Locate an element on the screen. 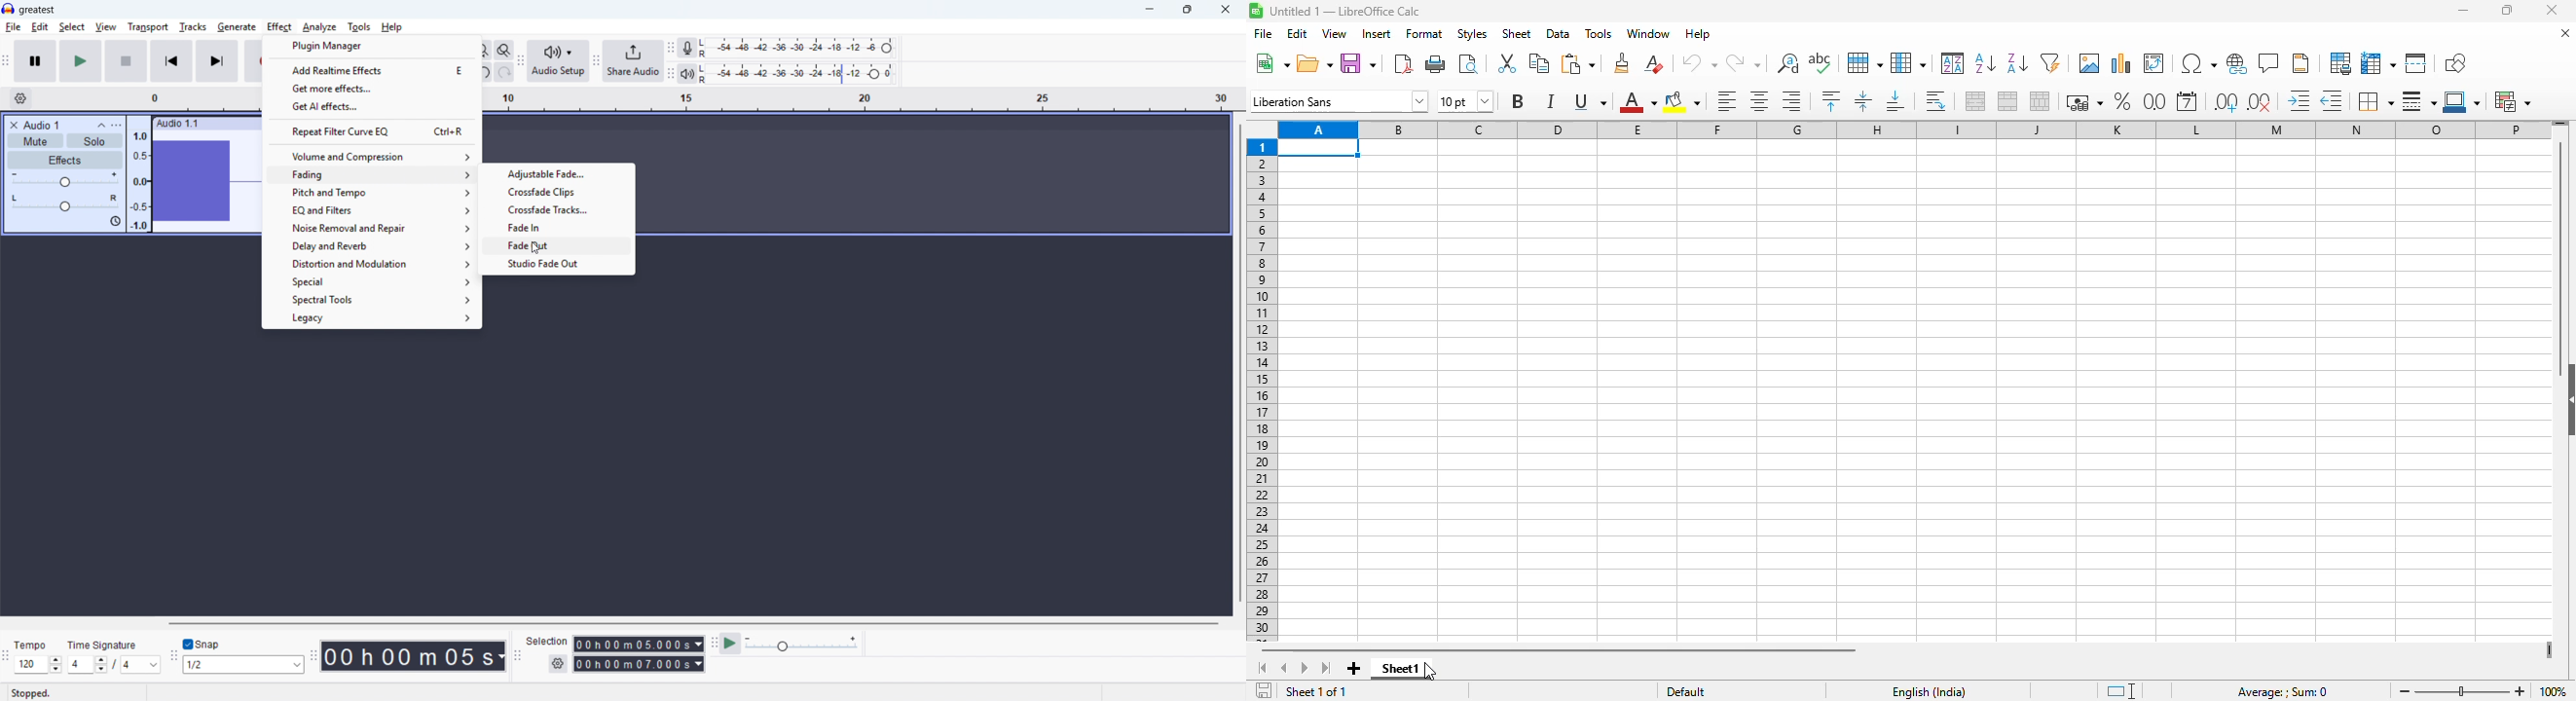 Image resolution: width=2576 pixels, height=728 pixels. format as number is located at coordinates (2155, 100).